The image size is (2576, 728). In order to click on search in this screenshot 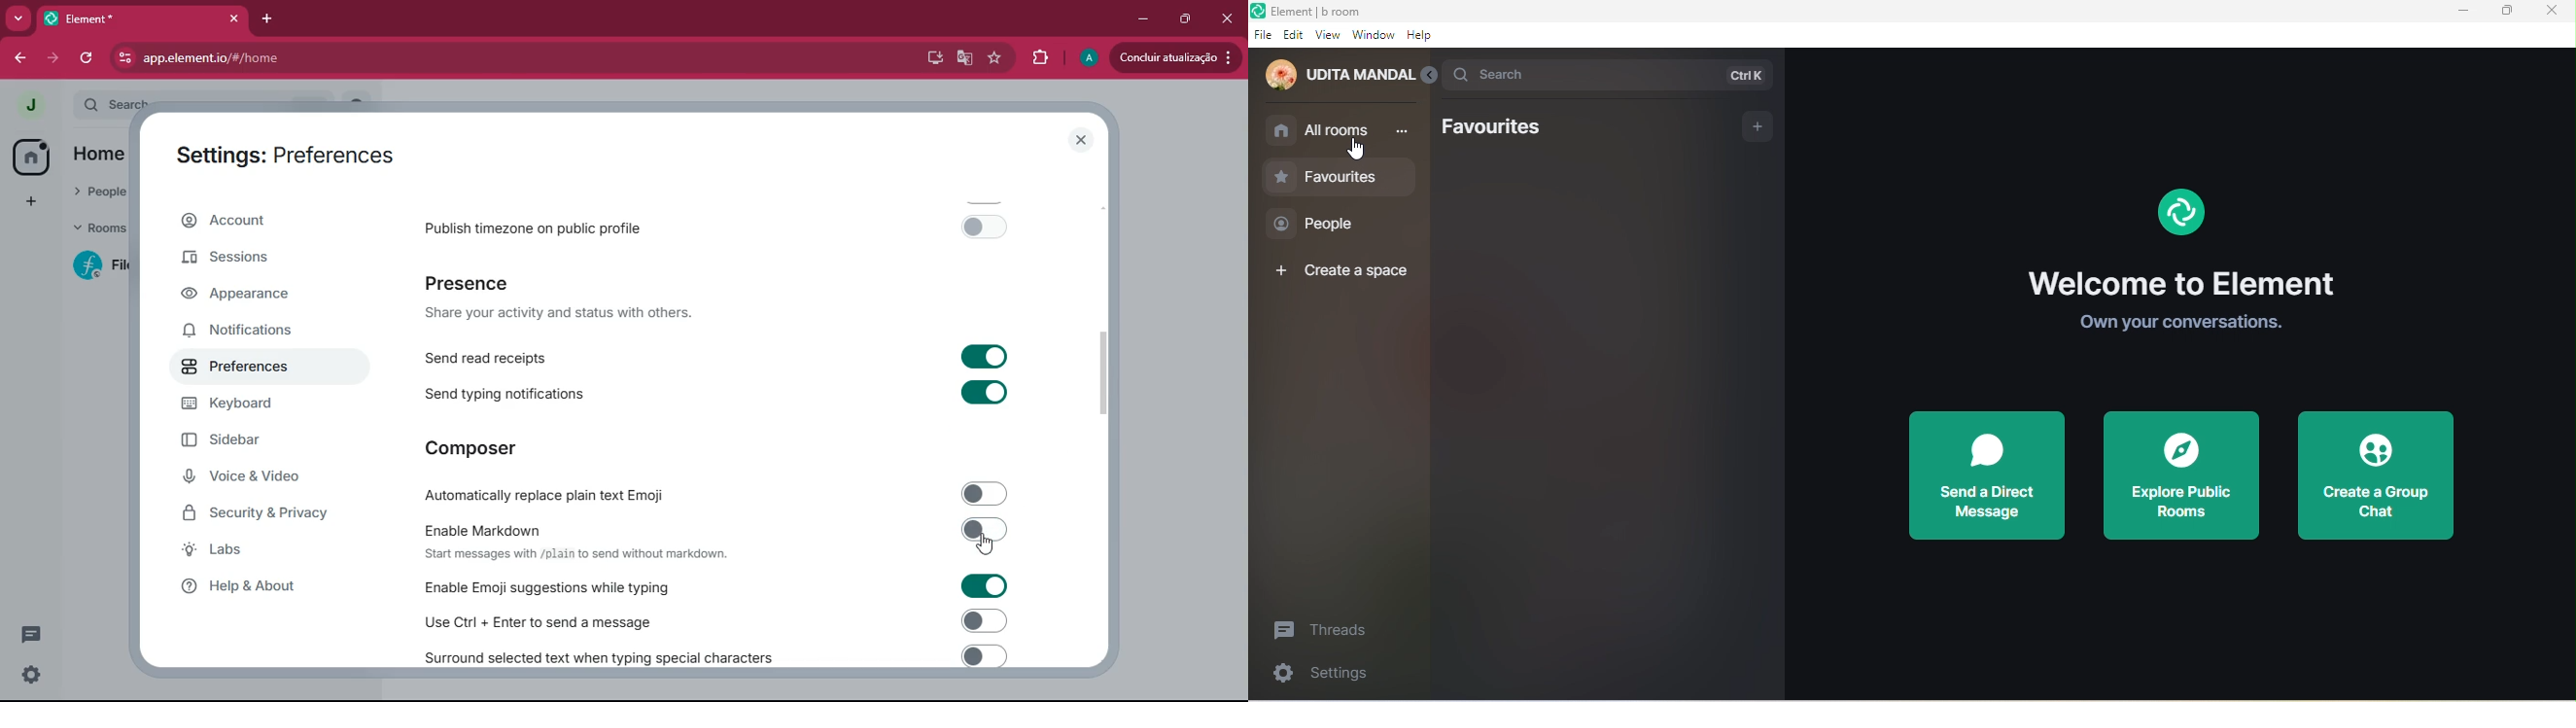, I will do `click(1607, 75)`.